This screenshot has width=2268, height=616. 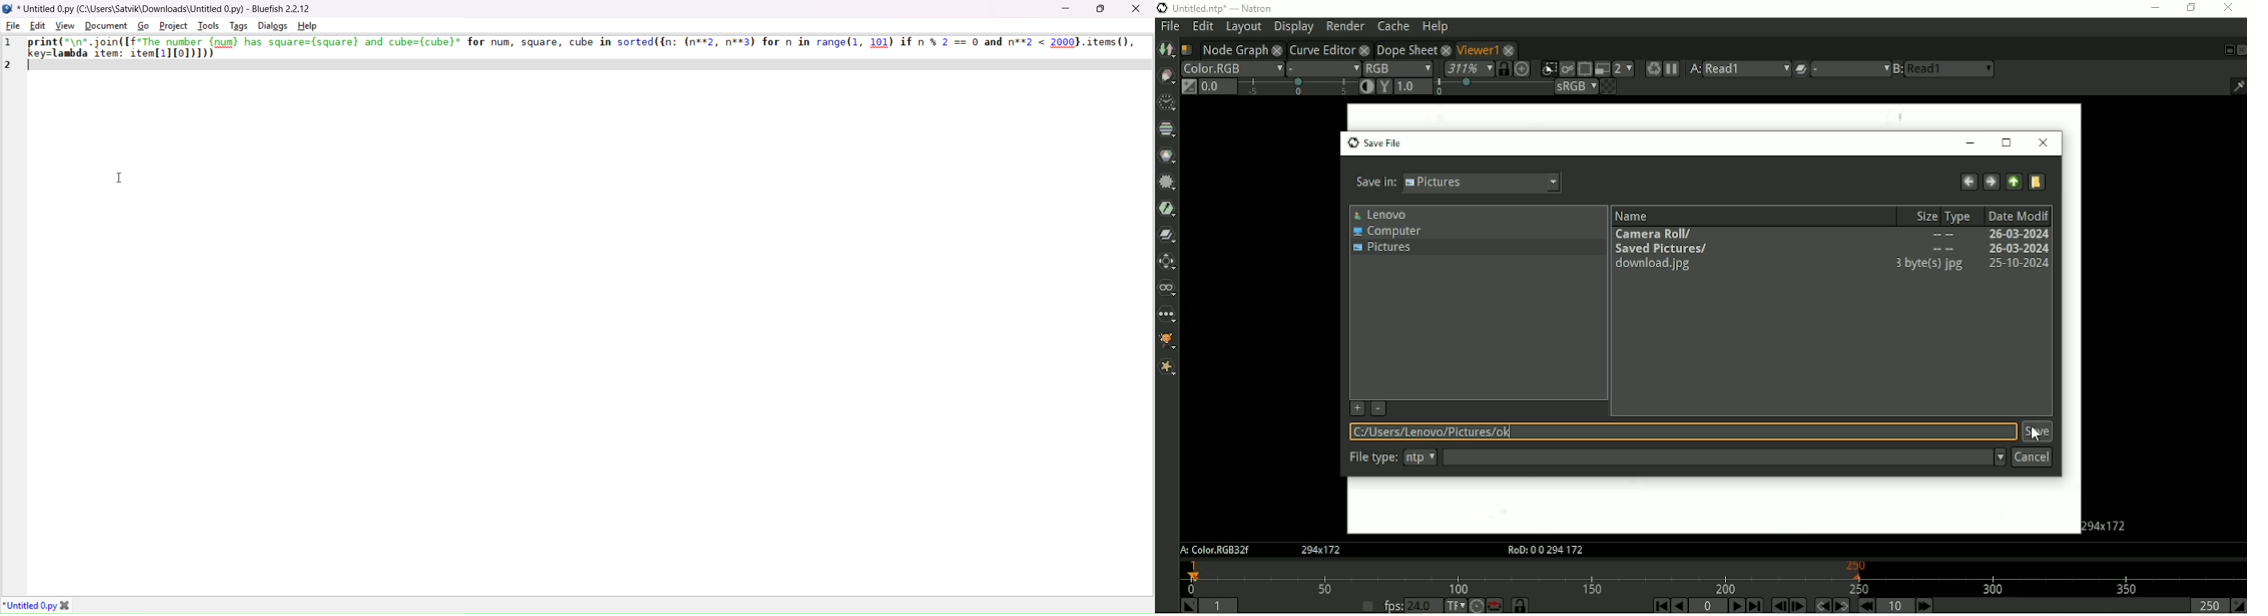 What do you see at coordinates (143, 25) in the screenshot?
I see `go` at bounding box center [143, 25].